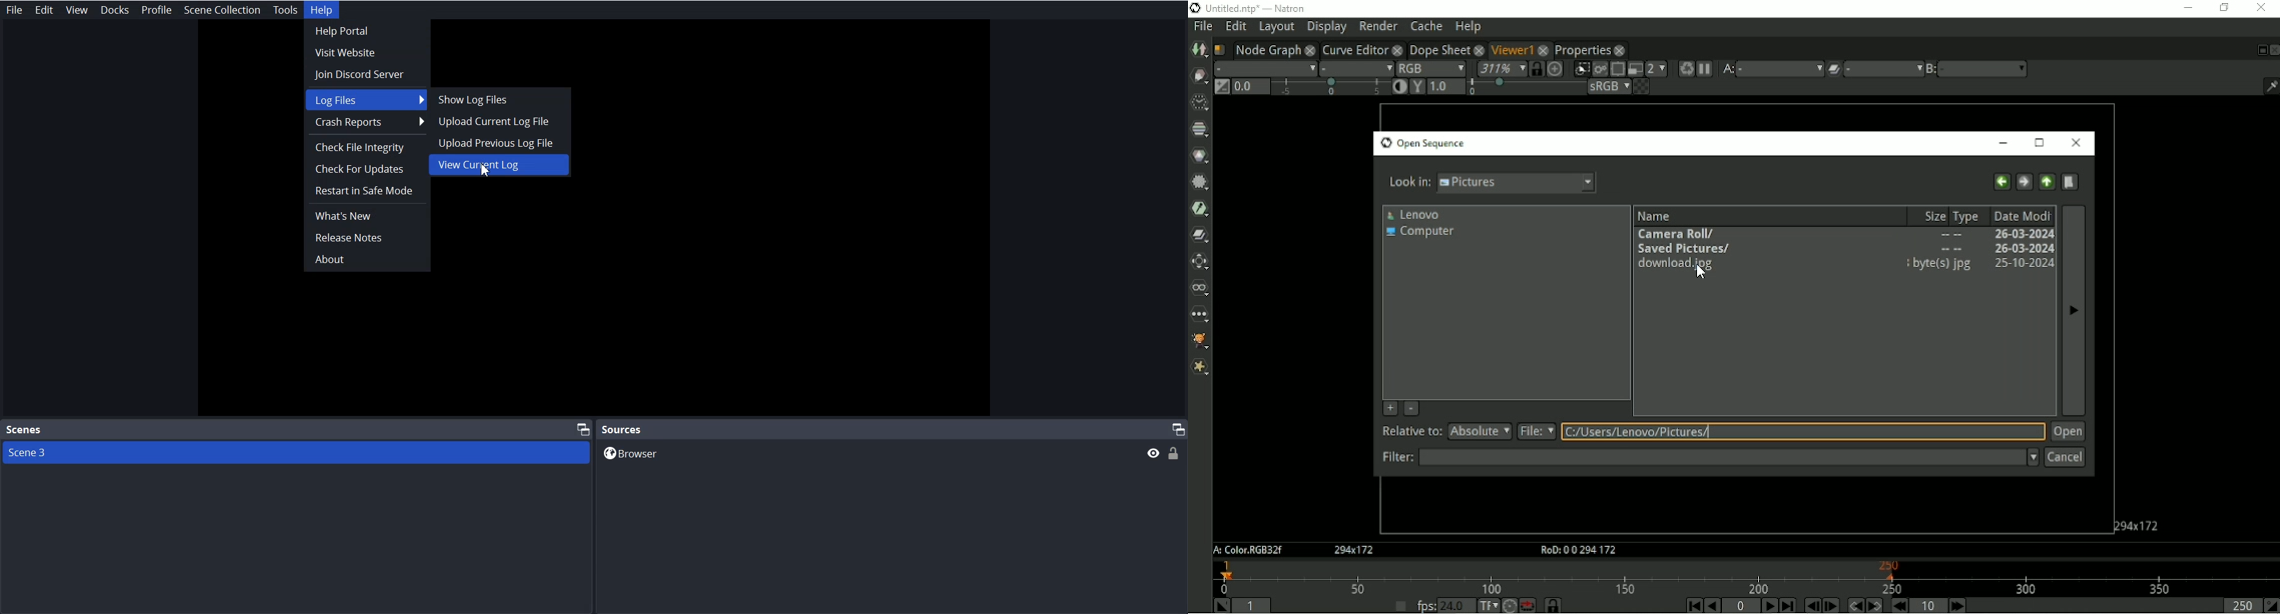 This screenshot has height=616, width=2296. Describe the element at coordinates (1177, 453) in the screenshot. I see `Lock` at that location.